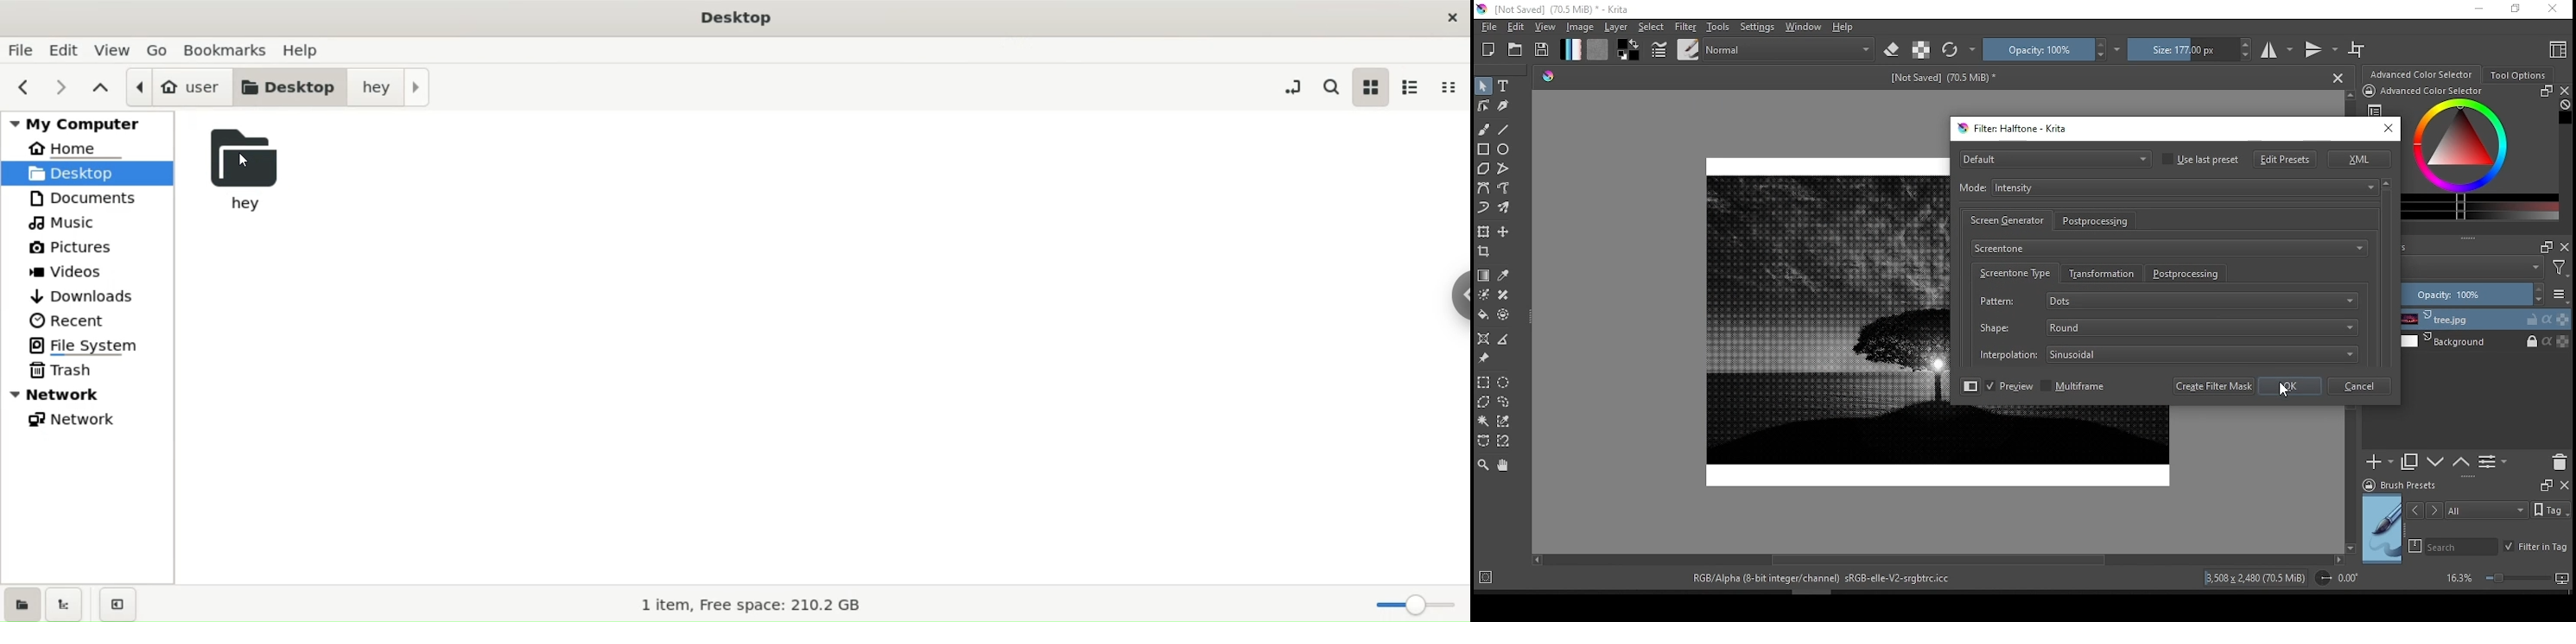 This screenshot has height=644, width=2576. What do you see at coordinates (2361, 50) in the screenshot?
I see `` at bounding box center [2361, 50].